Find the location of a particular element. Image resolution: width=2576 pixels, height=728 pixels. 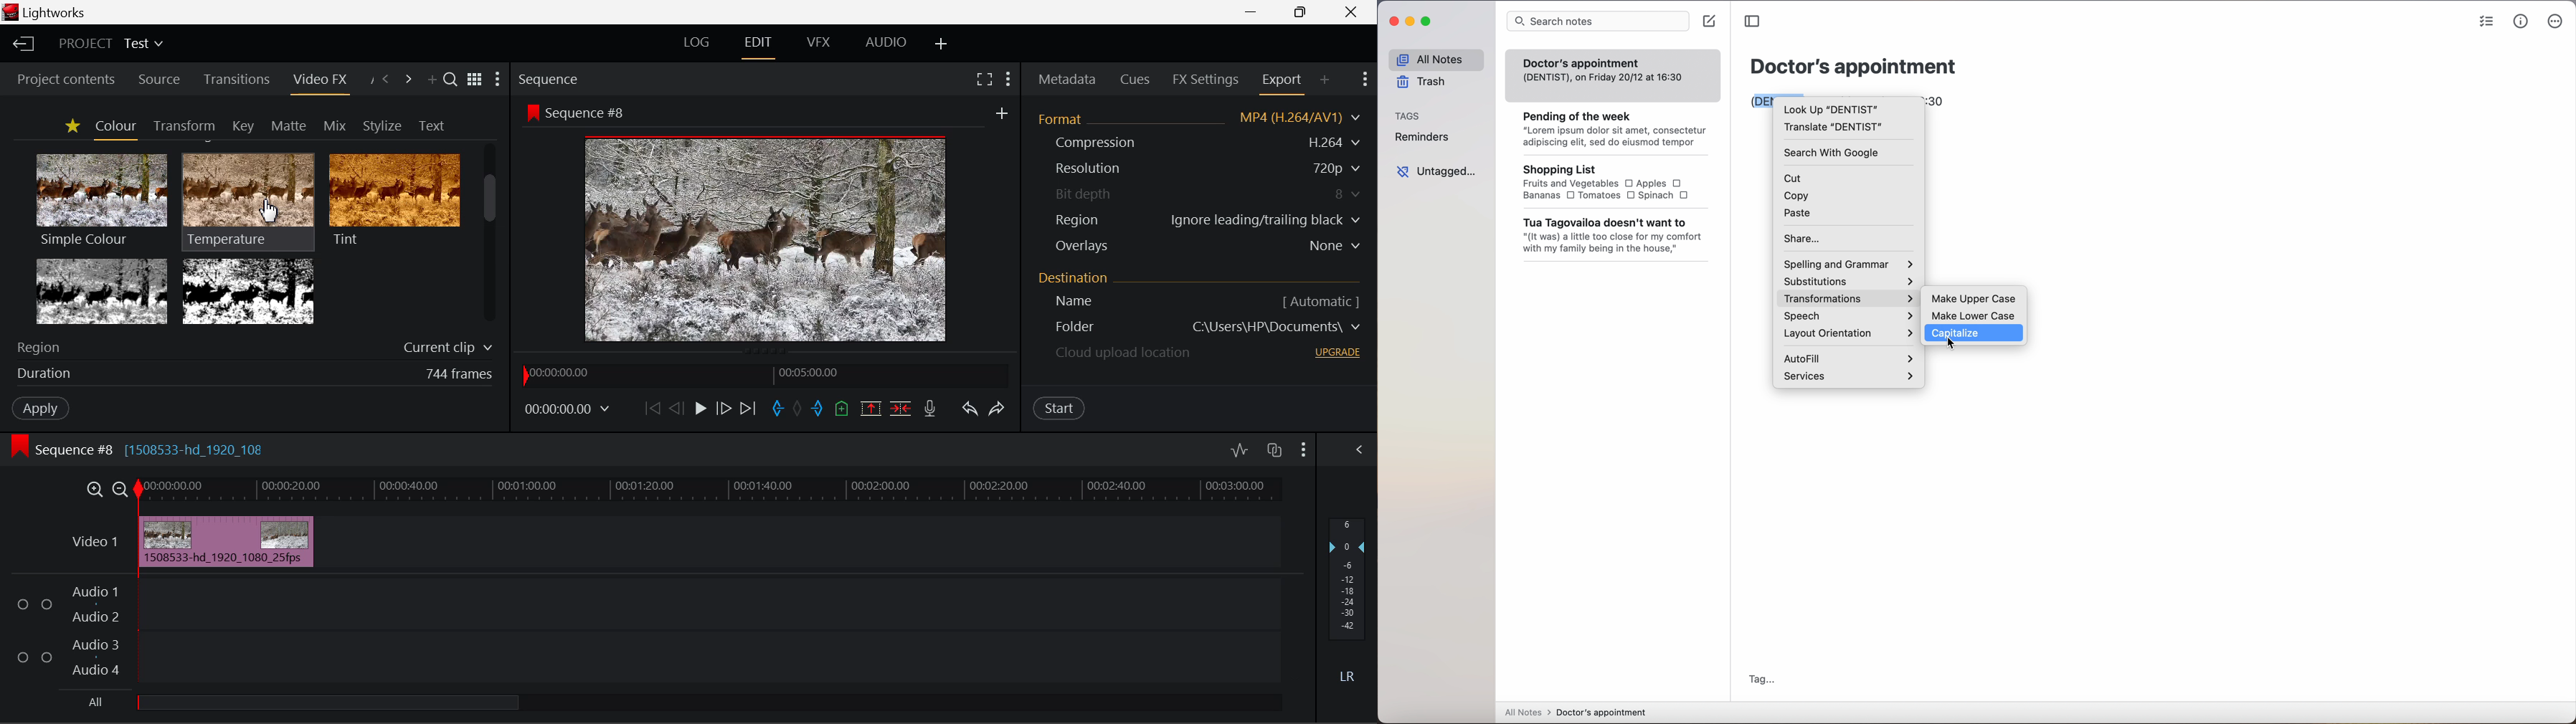

Ignore leading/trailing black  is located at coordinates (1264, 220).